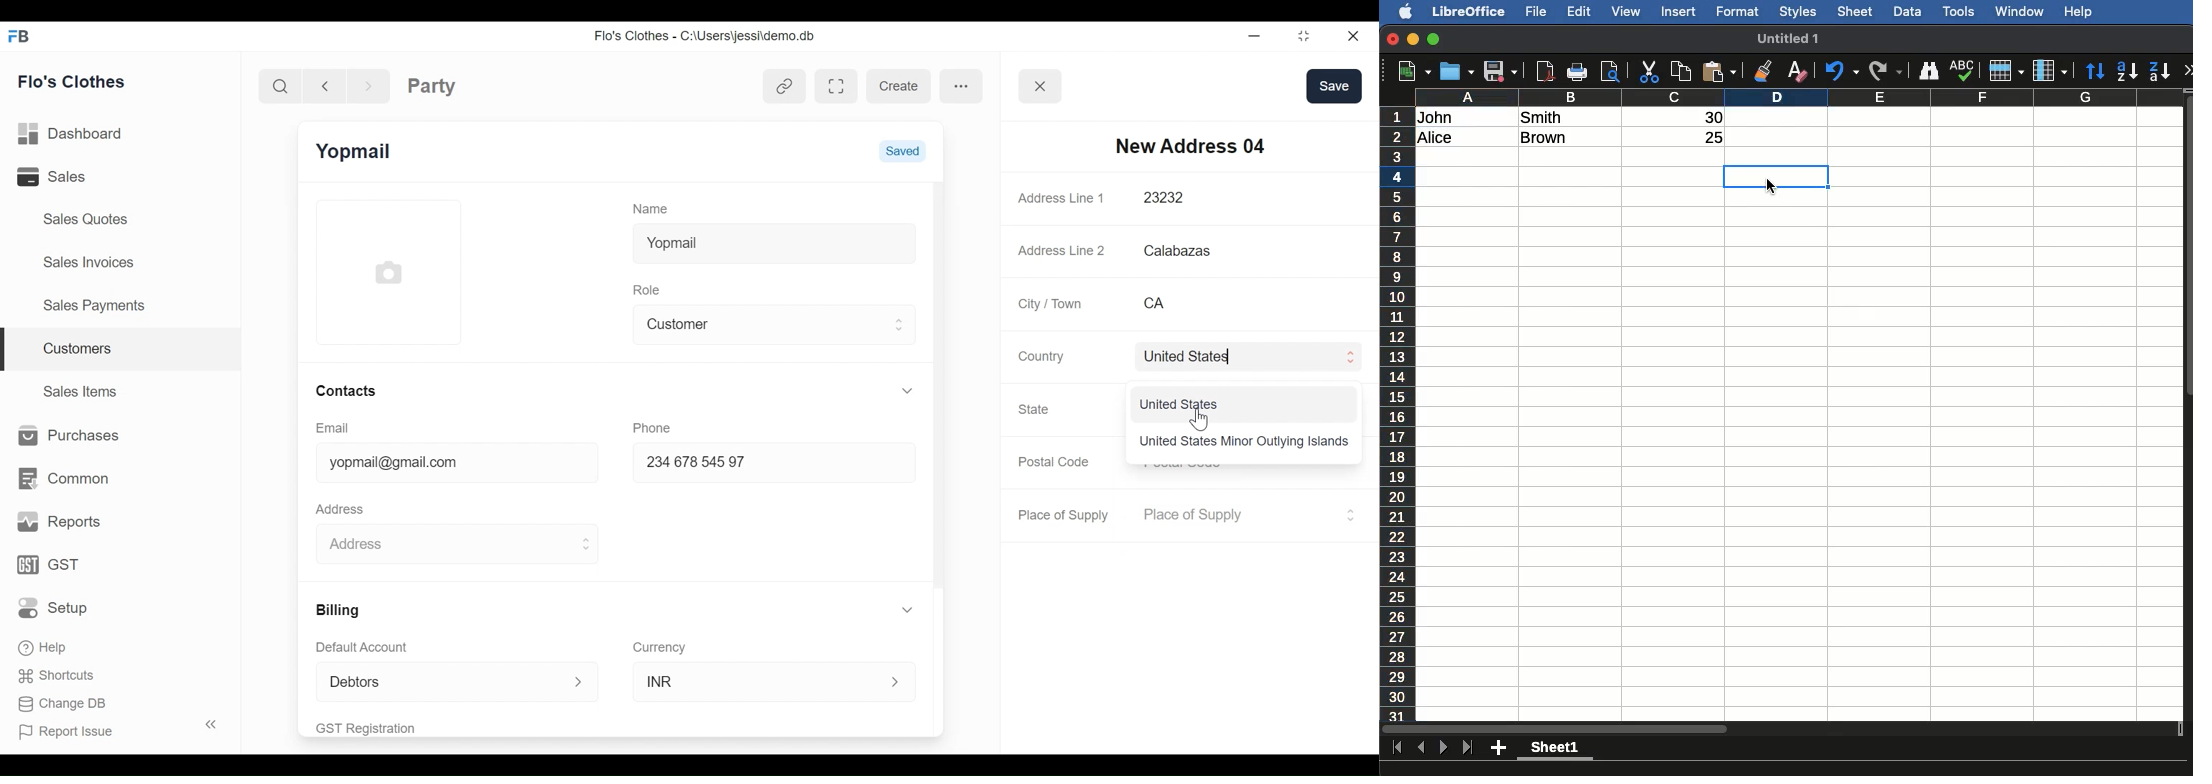 The height and width of the screenshot is (784, 2212). I want to click on United States Minor Outlying Islands, so click(1244, 443).